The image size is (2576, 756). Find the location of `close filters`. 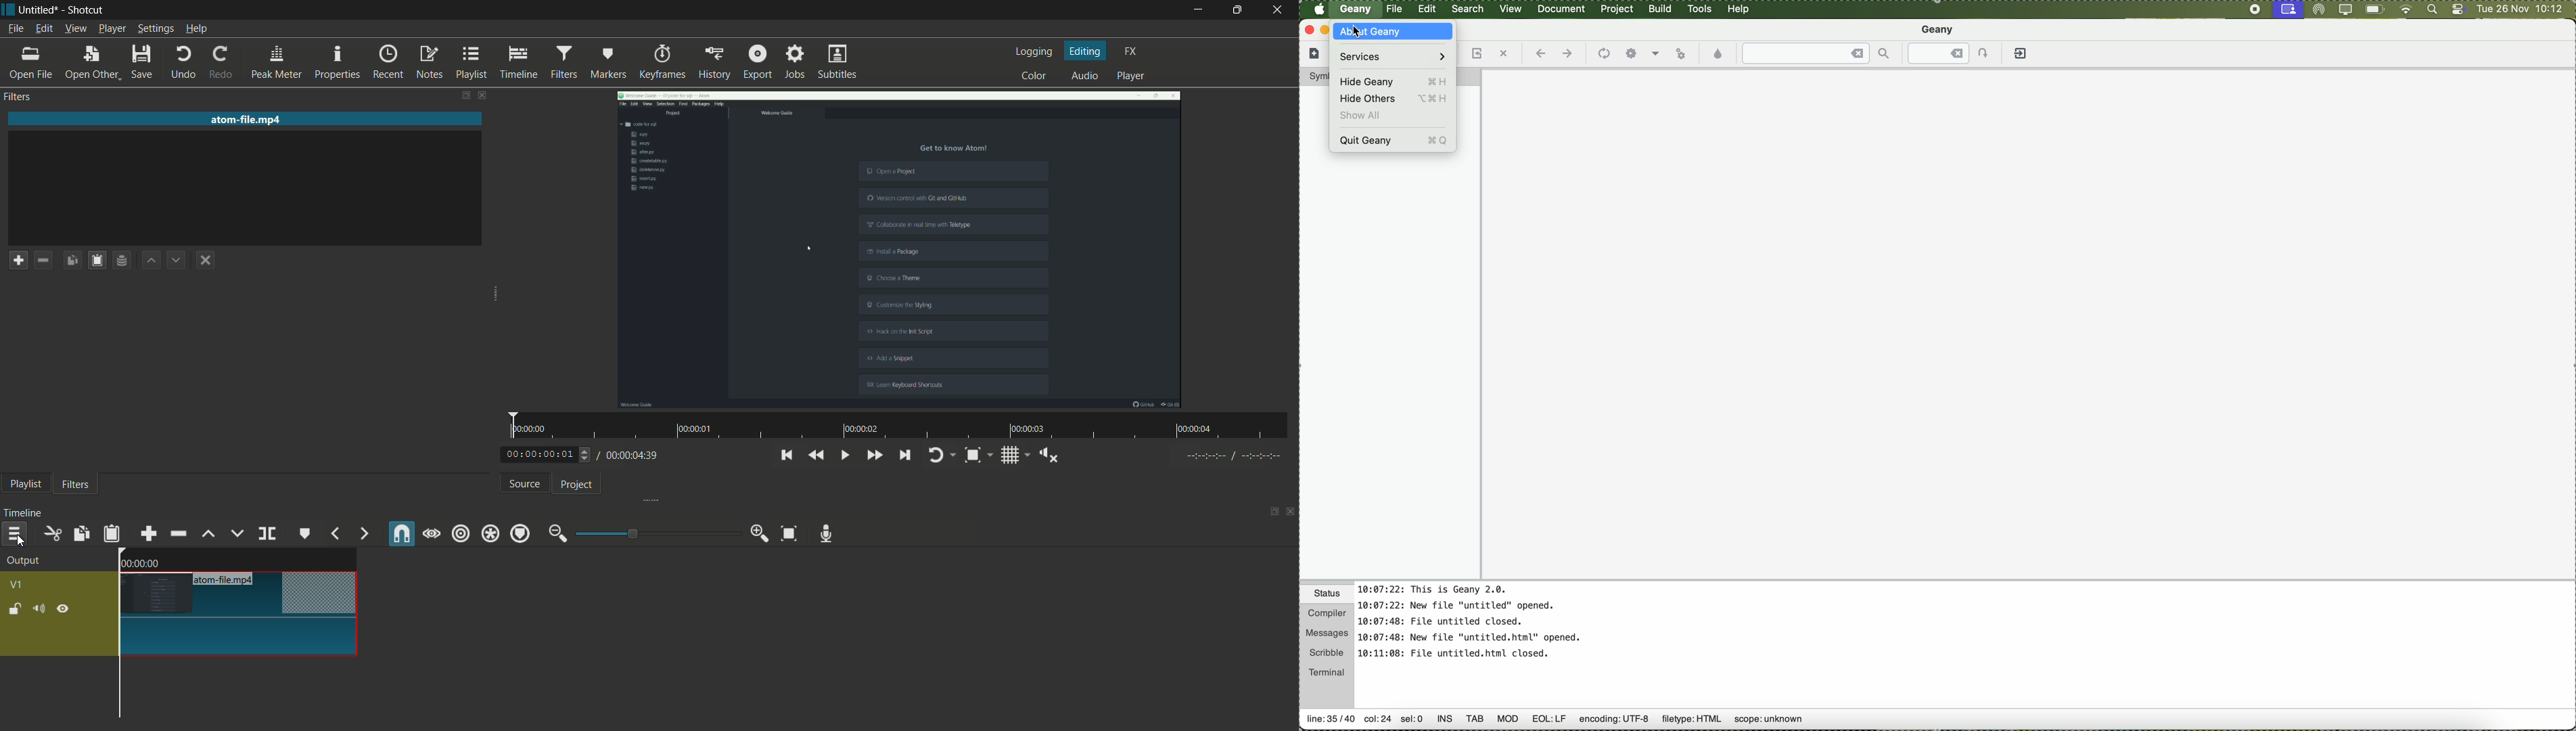

close filters is located at coordinates (484, 95).